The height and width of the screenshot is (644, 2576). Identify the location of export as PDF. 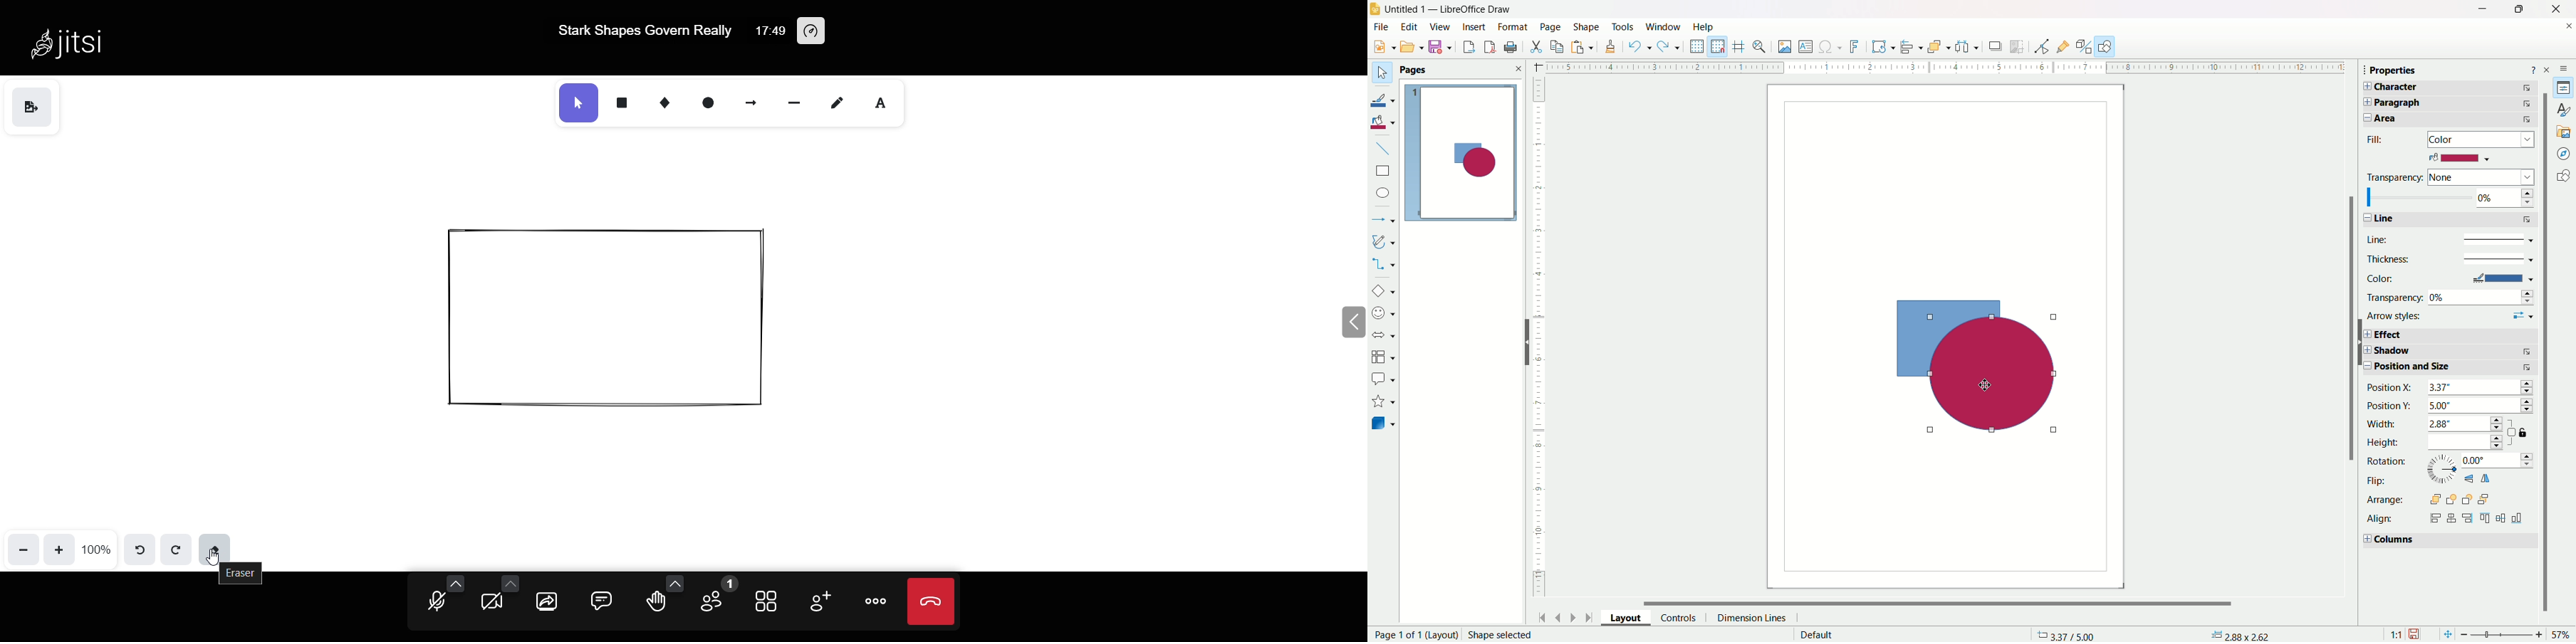
(1488, 45).